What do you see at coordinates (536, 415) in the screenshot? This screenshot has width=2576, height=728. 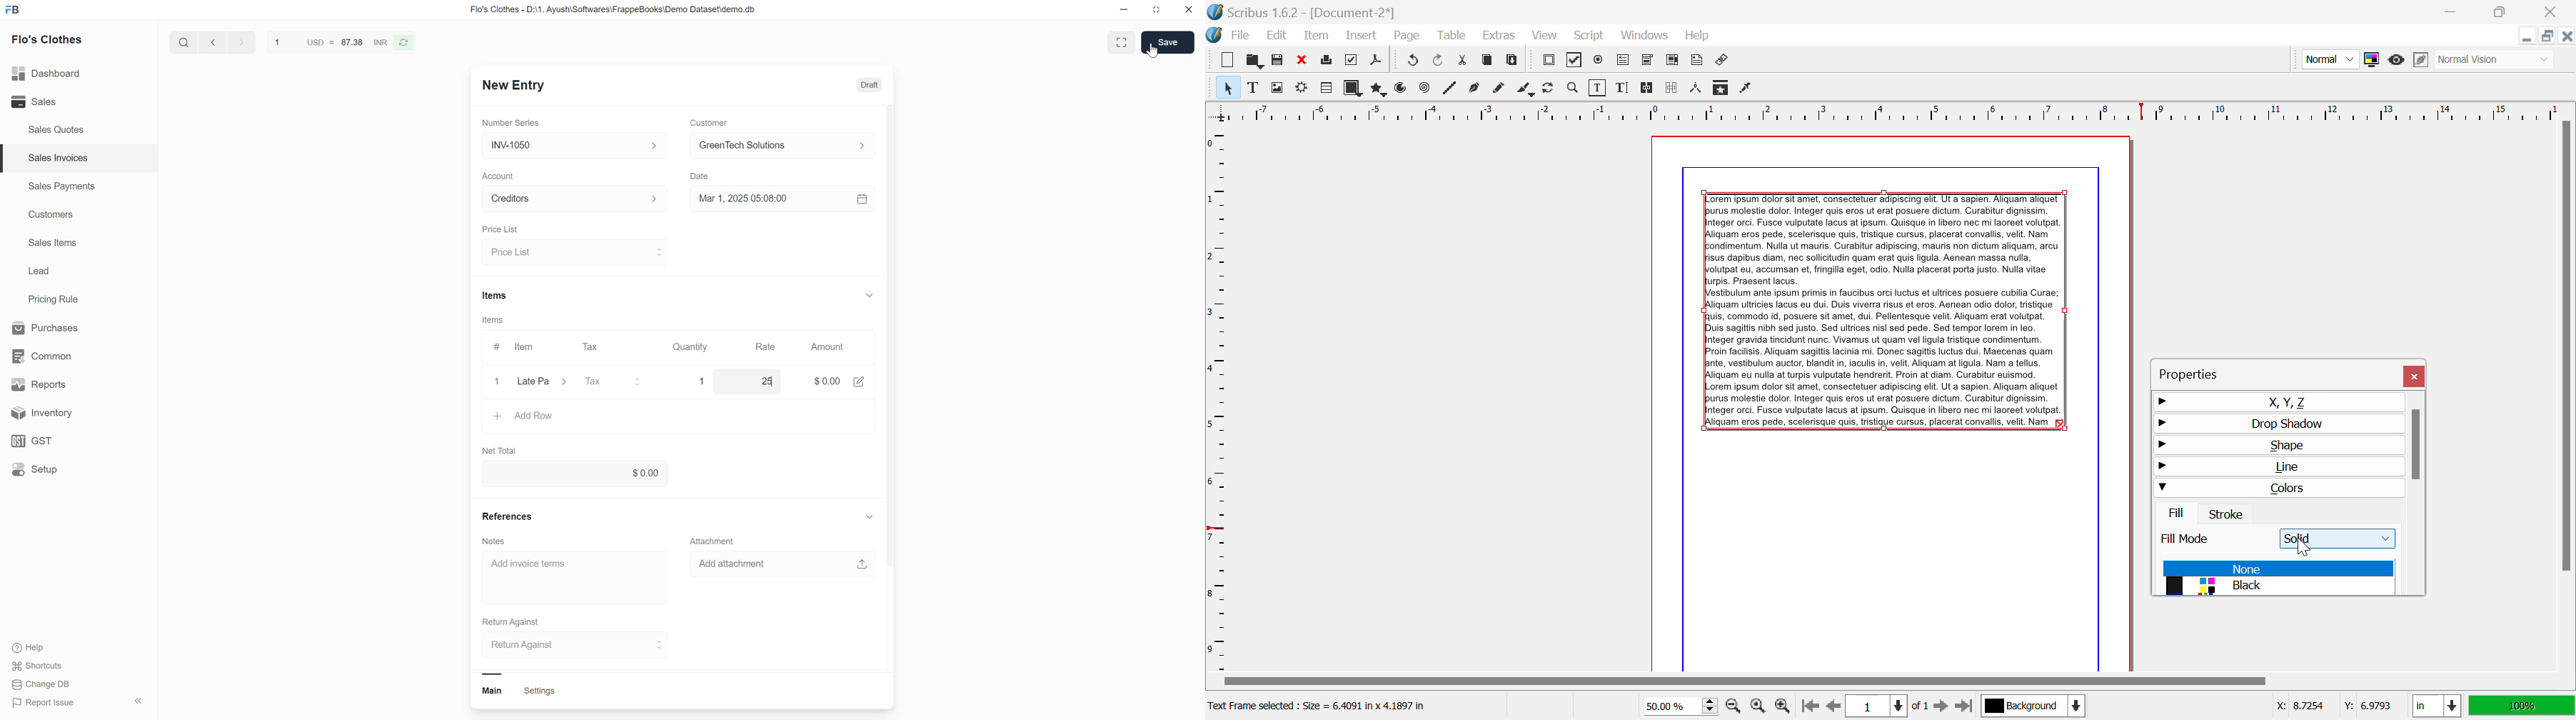 I see `Add row ` at bounding box center [536, 415].